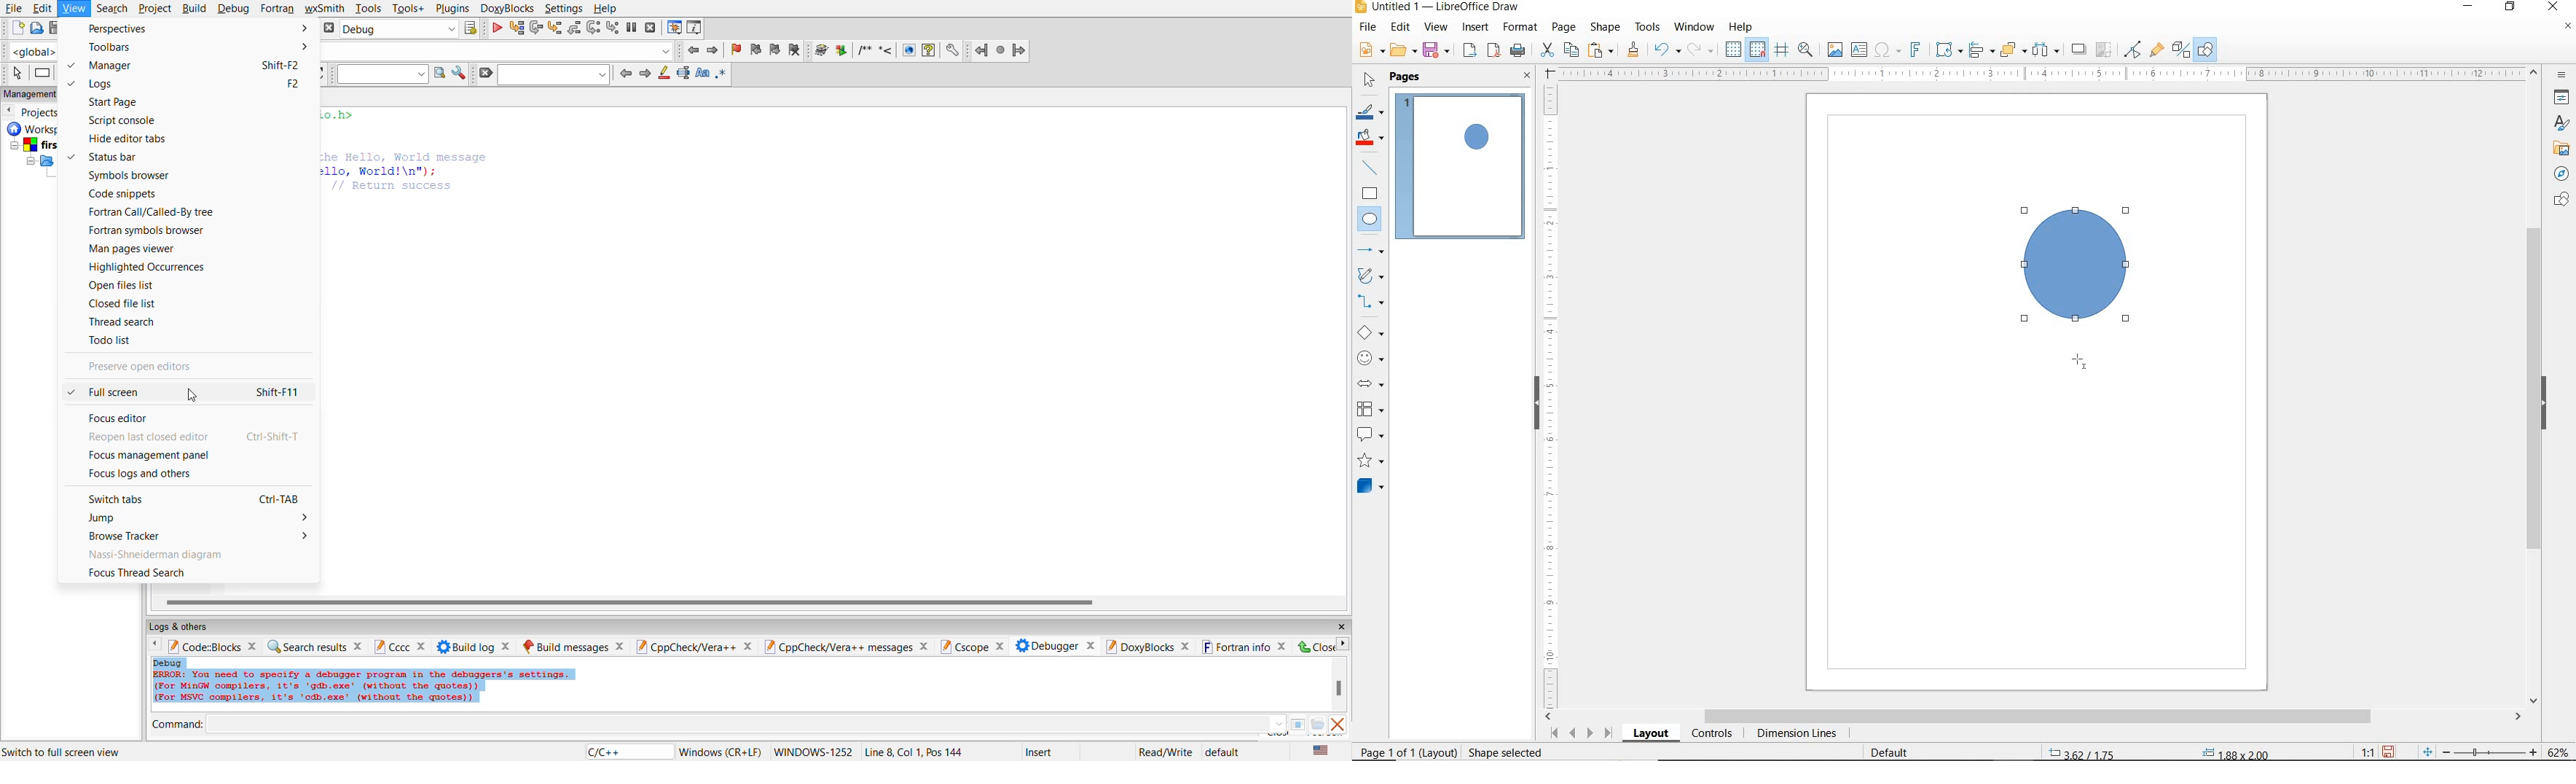  Describe the element at coordinates (451, 8) in the screenshot. I see `plugins` at that location.